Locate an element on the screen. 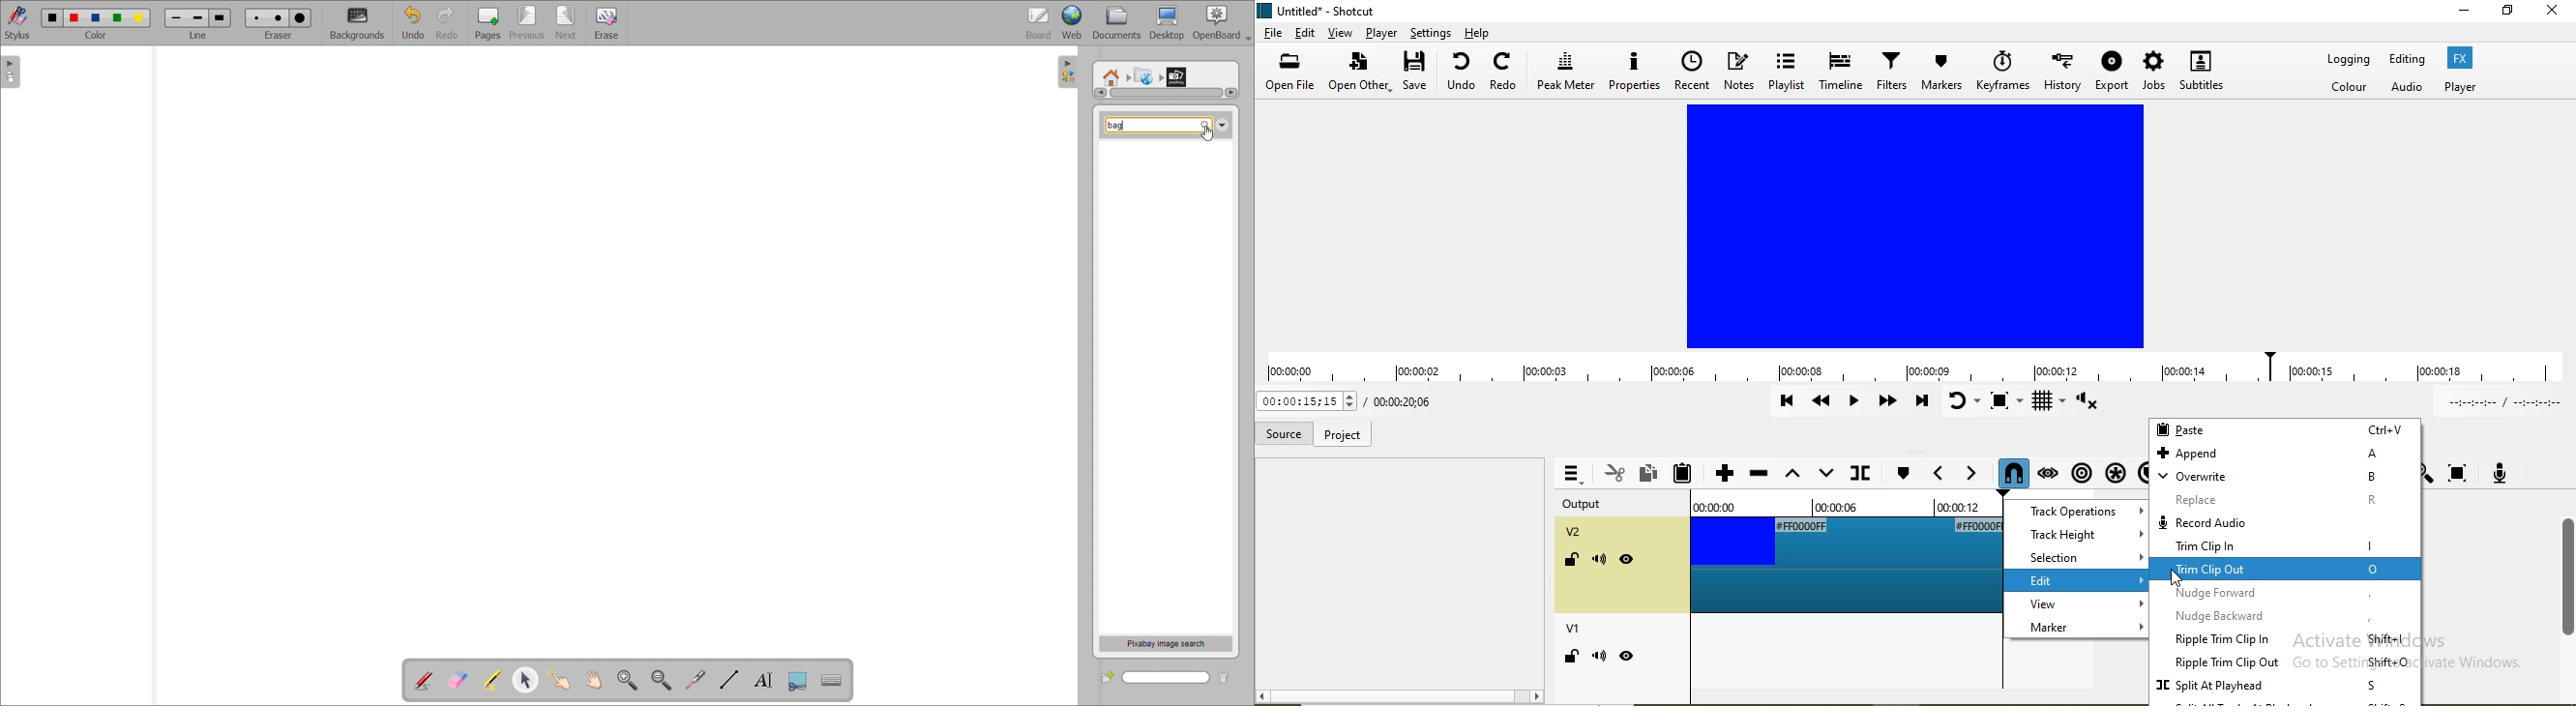  nudge backward is located at coordinates (2287, 619).